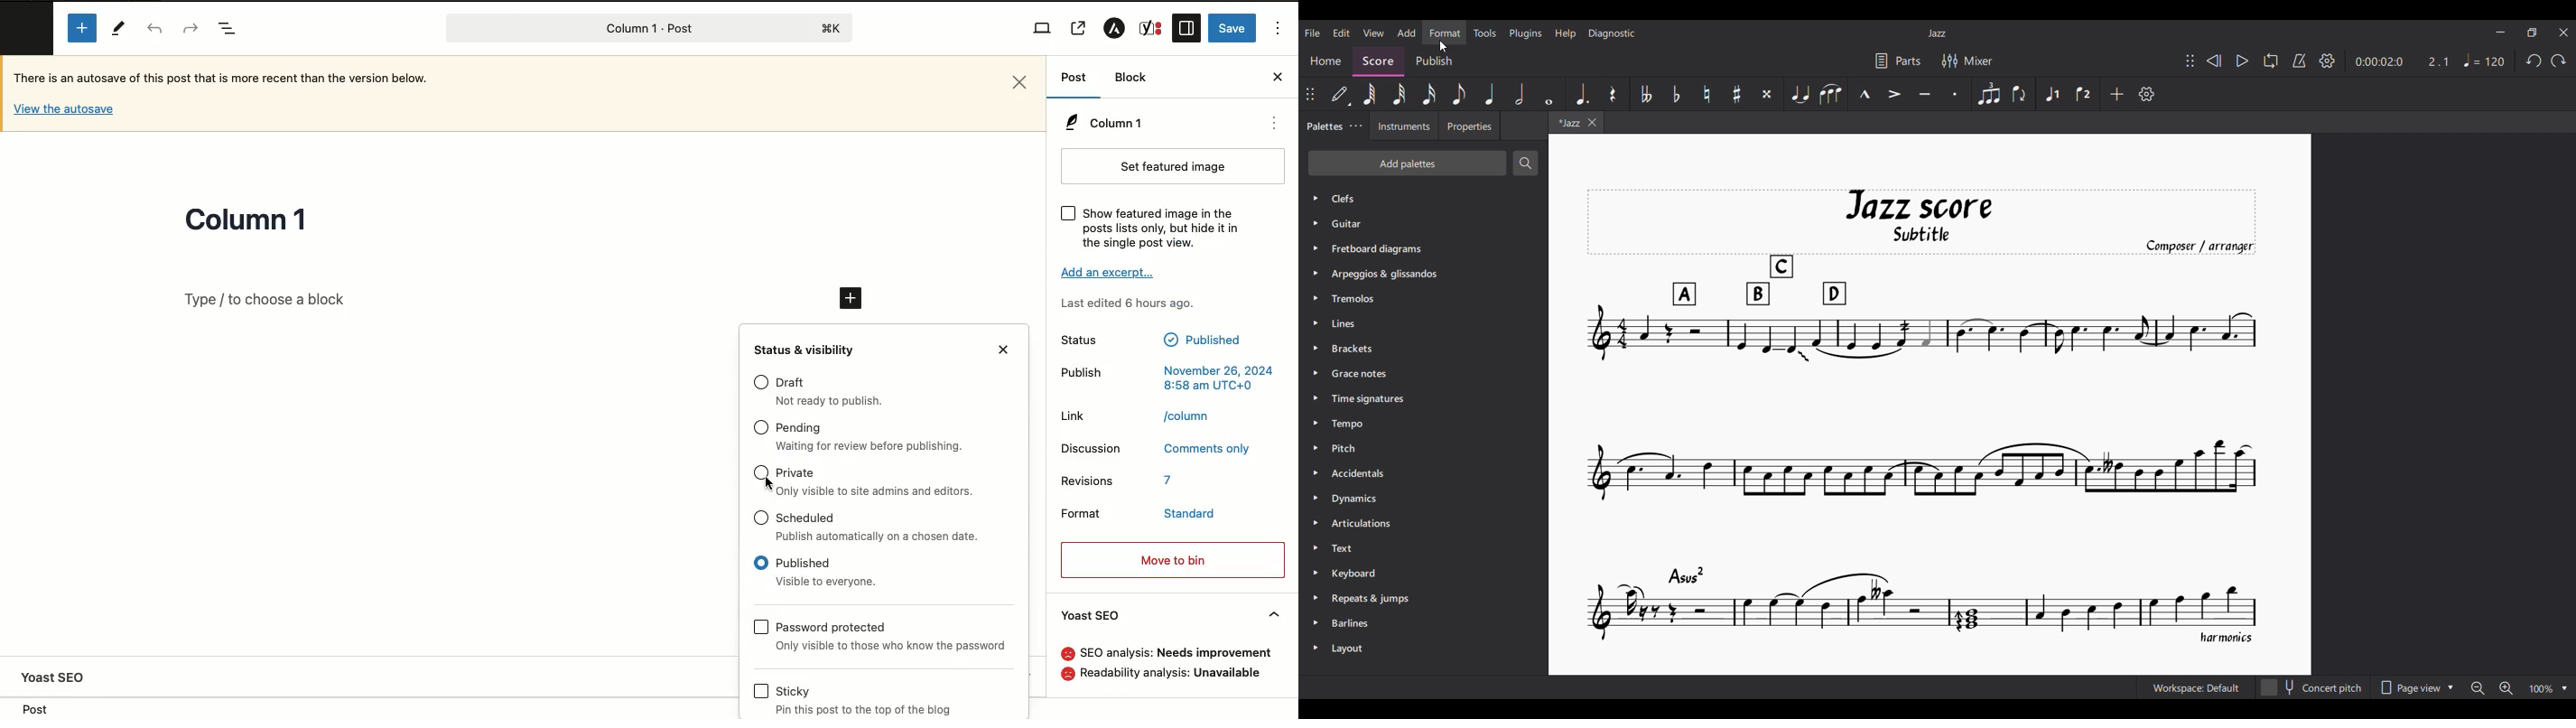  I want to click on Last edited, so click(1132, 303).